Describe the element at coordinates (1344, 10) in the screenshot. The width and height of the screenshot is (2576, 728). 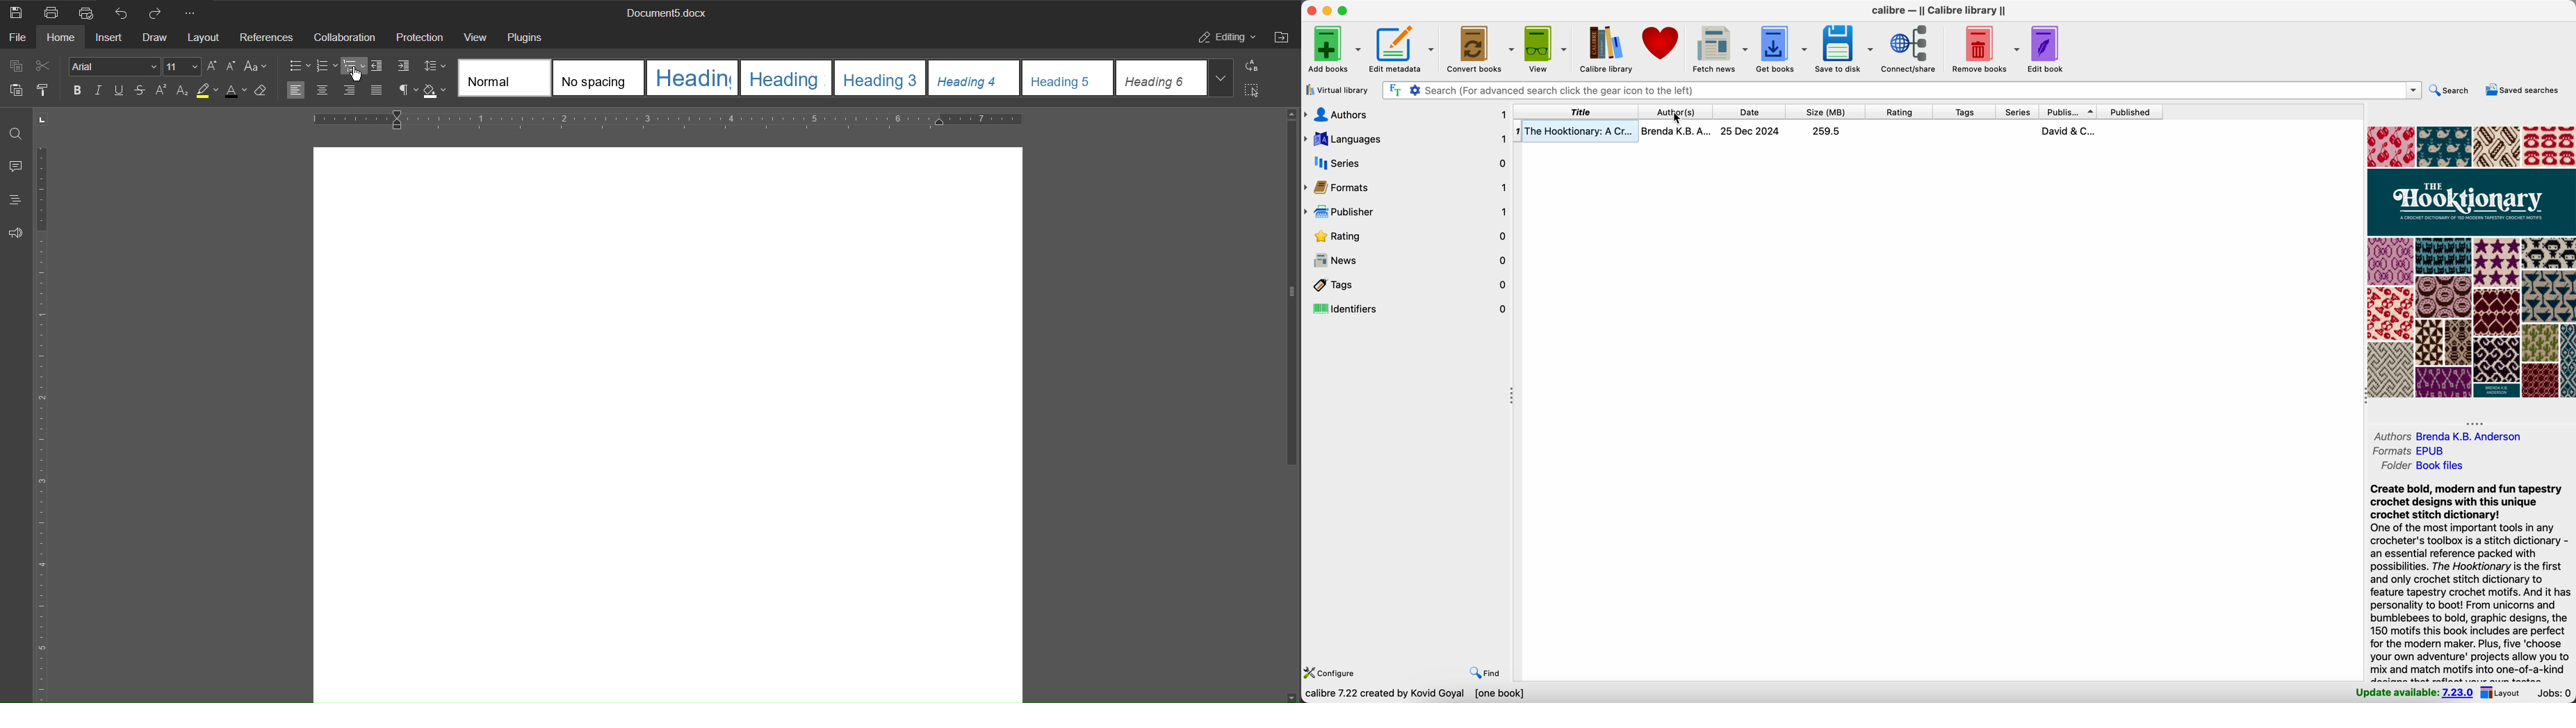
I see `maximize` at that location.